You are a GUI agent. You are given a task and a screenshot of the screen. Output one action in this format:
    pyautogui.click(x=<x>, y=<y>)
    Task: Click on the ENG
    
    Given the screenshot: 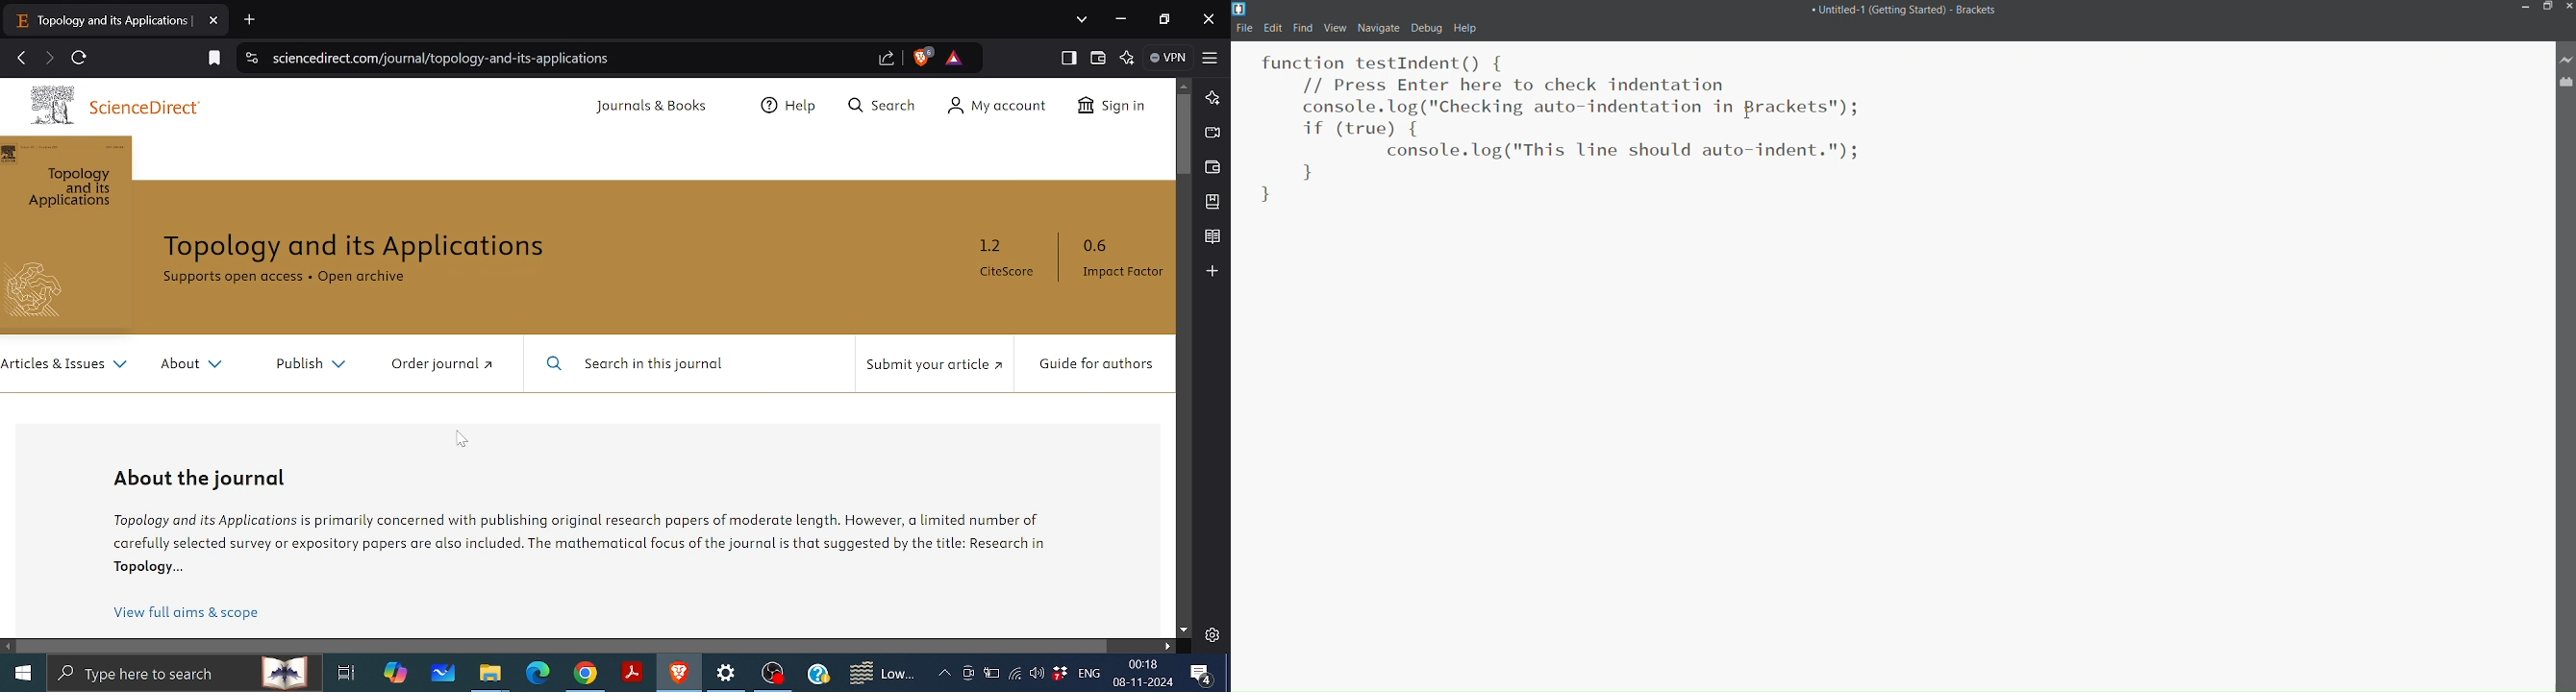 What is the action you would take?
    pyautogui.click(x=1090, y=673)
    